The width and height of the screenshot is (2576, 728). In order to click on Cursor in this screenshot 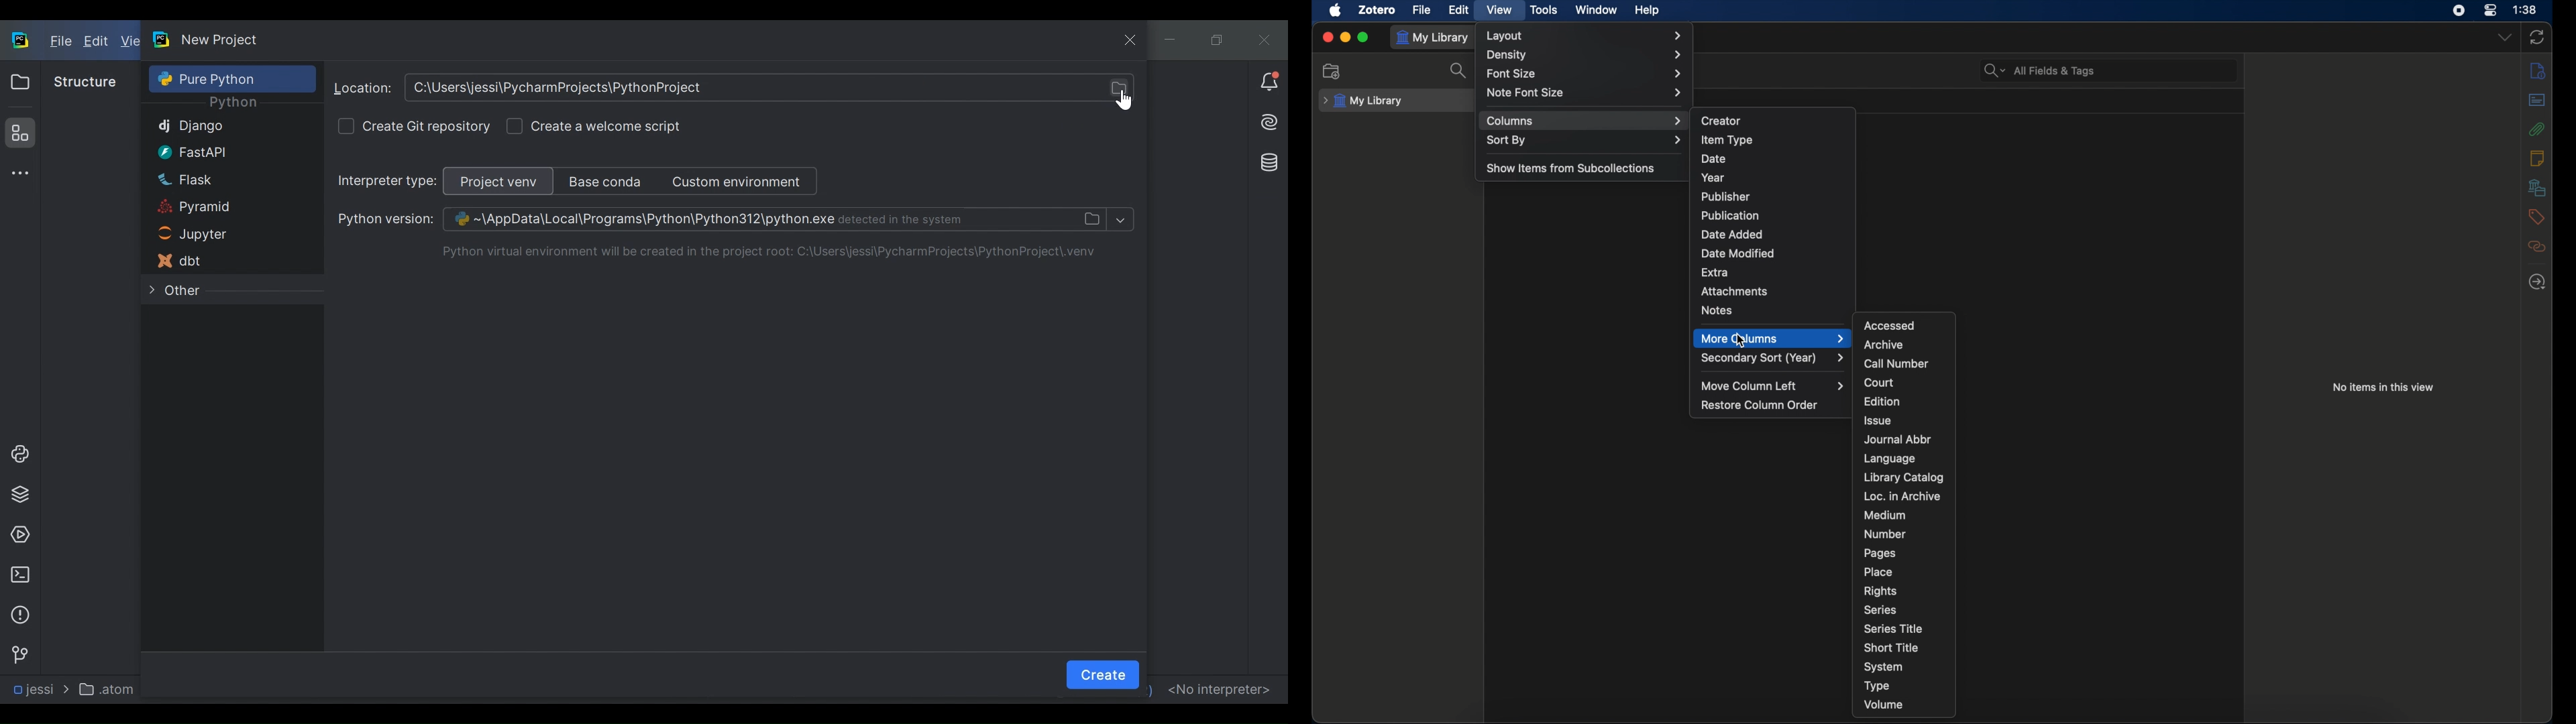, I will do `click(1743, 344)`.